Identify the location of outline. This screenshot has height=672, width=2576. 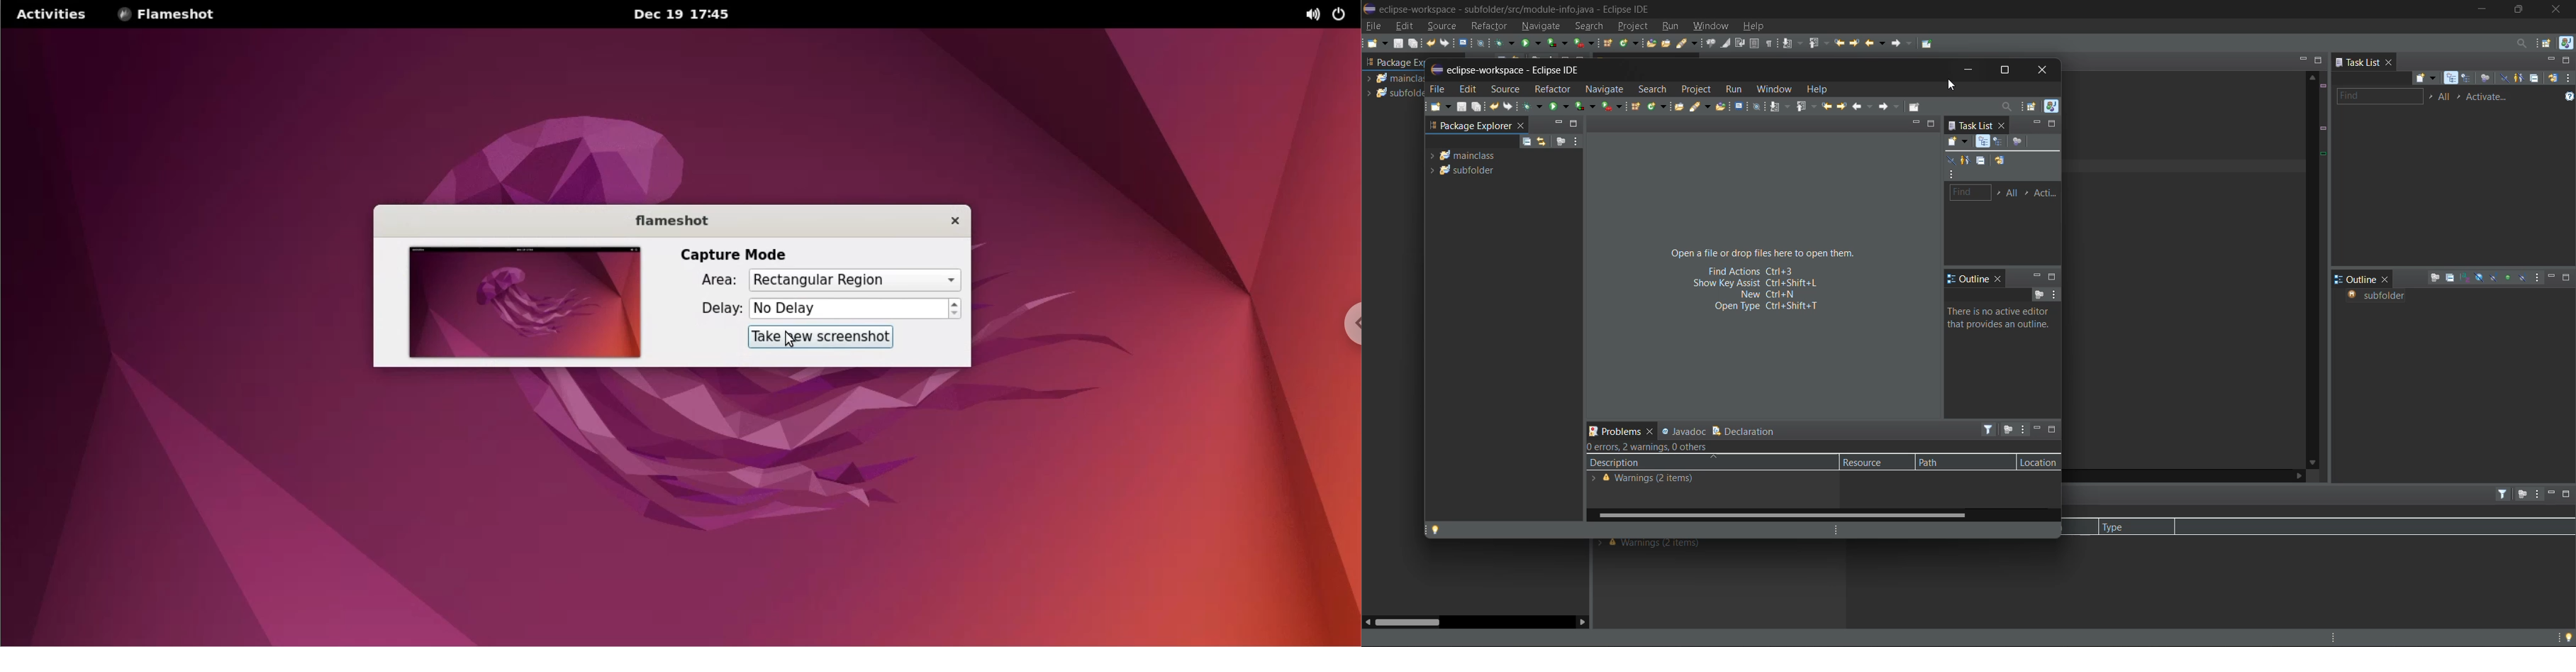
(2357, 279).